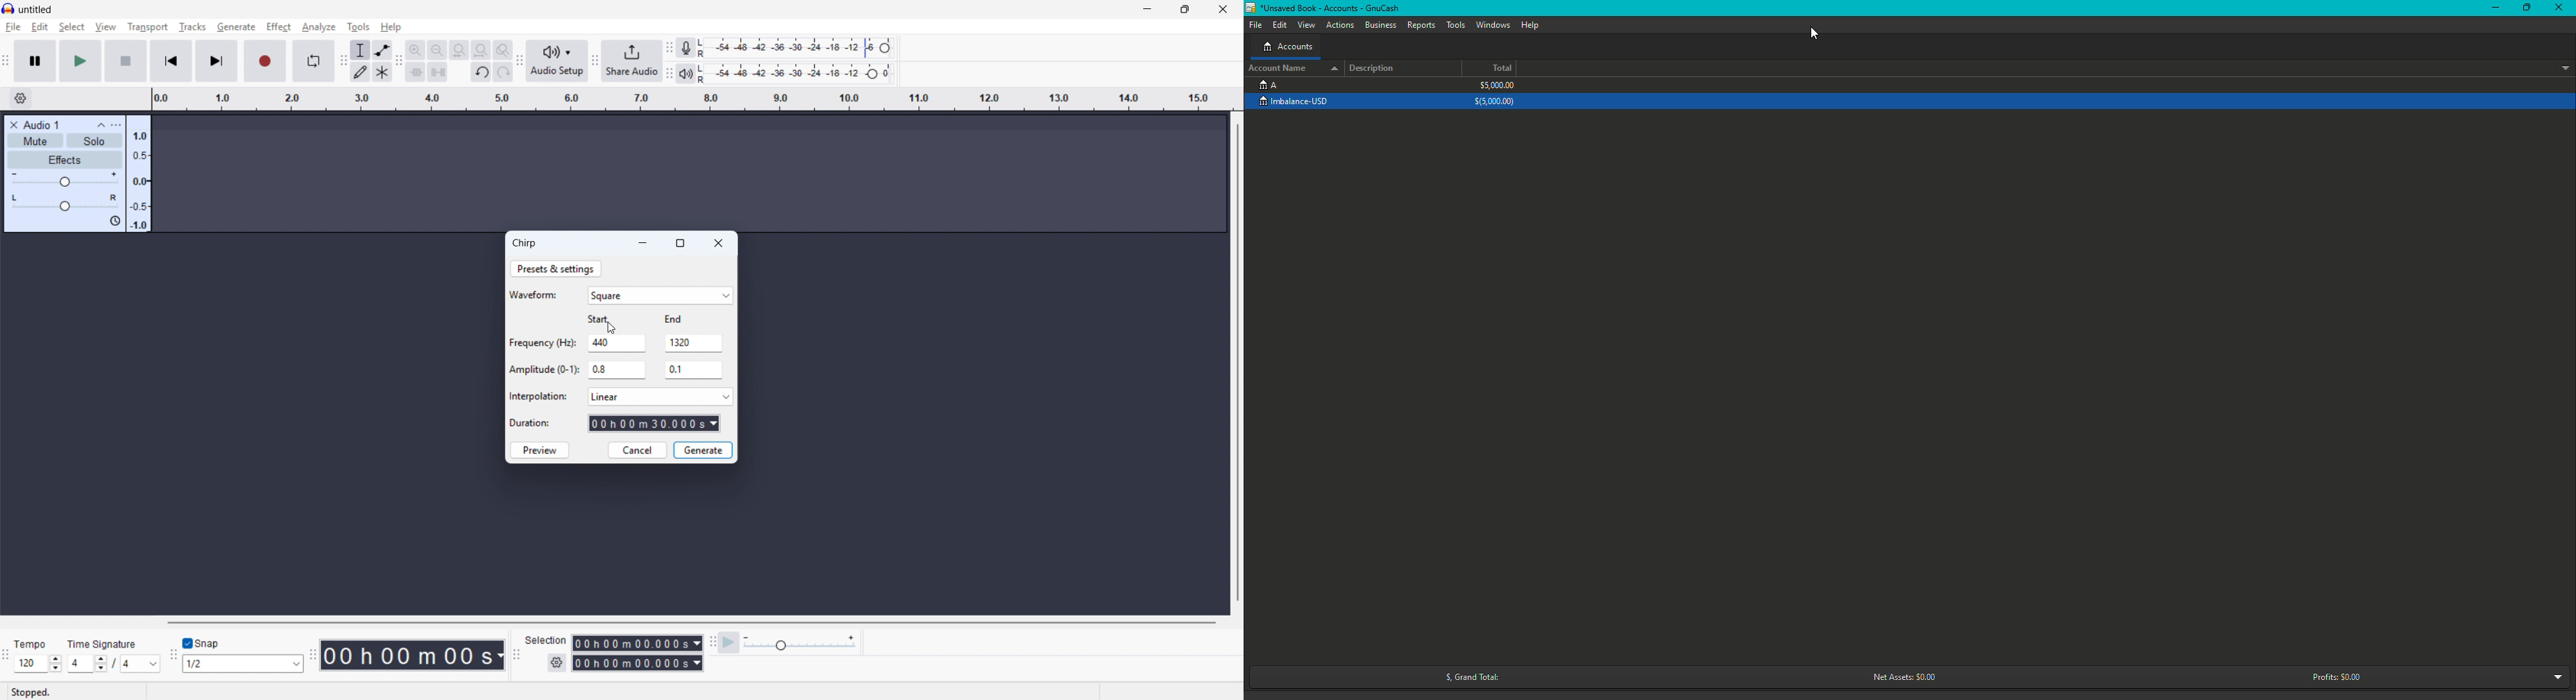 This screenshot has width=2576, height=700. I want to click on Generate , so click(703, 450).